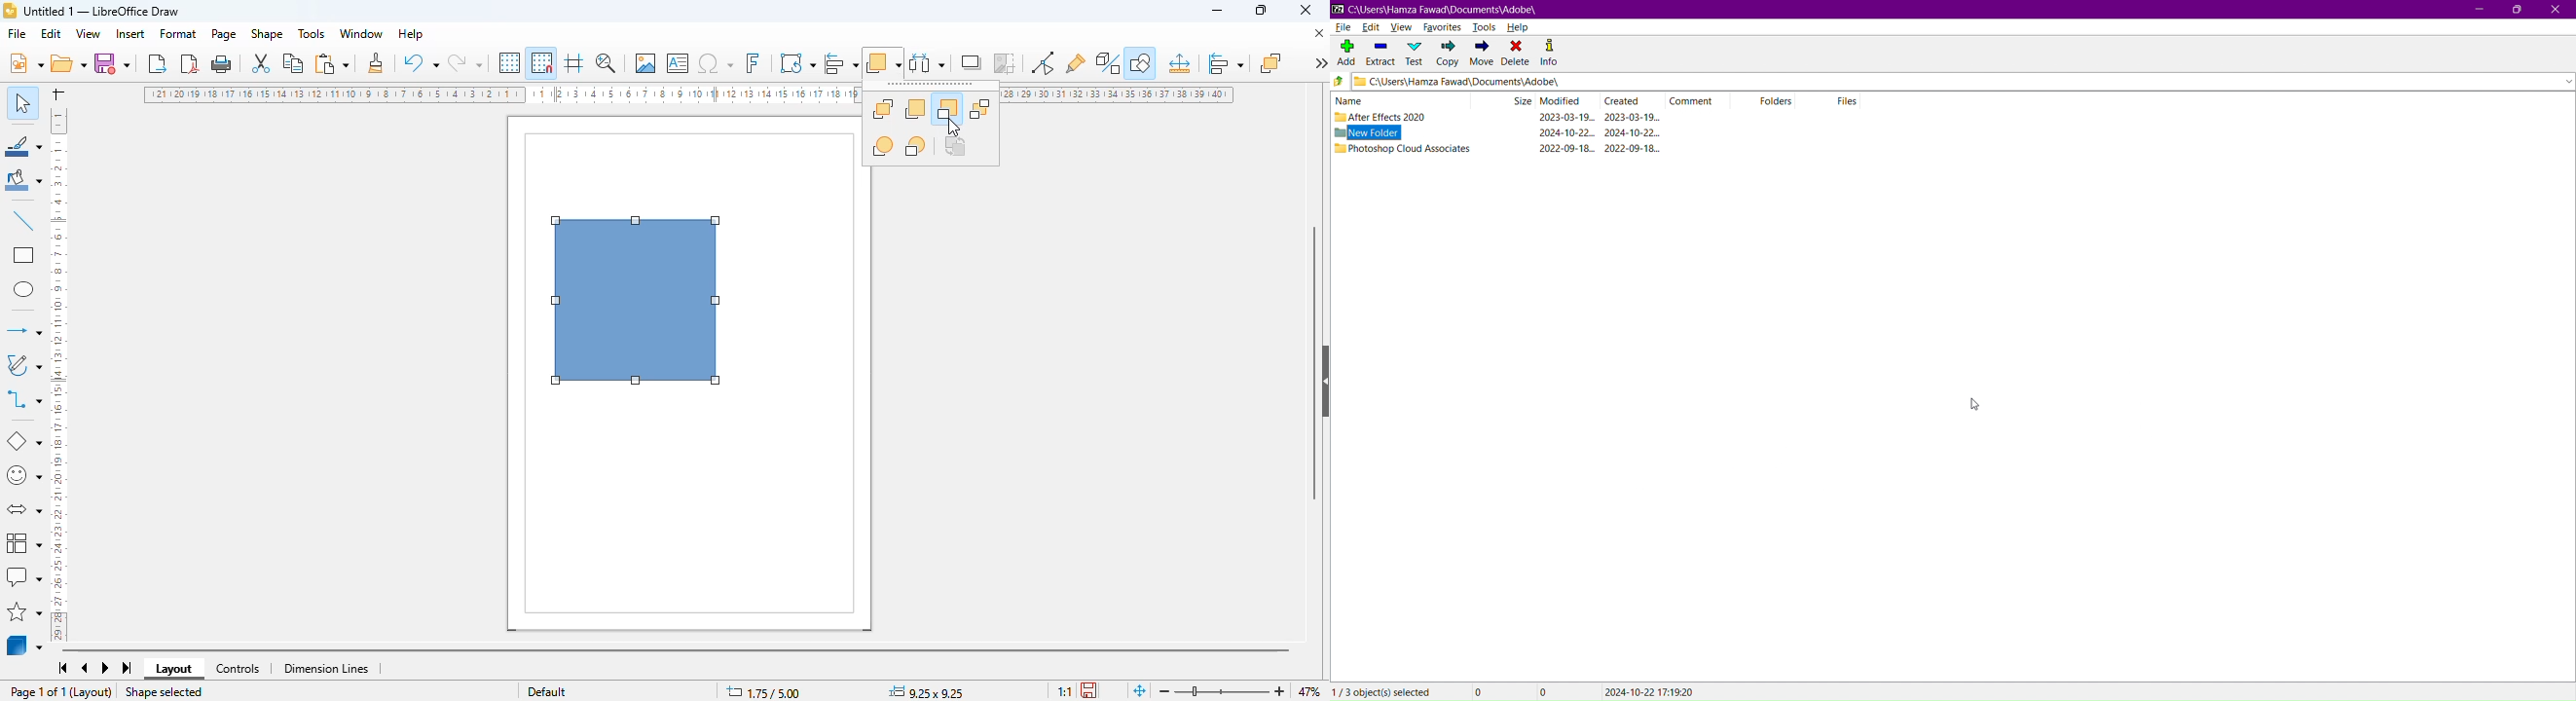  Describe the element at coordinates (17, 33) in the screenshot. I see `file` at that location.